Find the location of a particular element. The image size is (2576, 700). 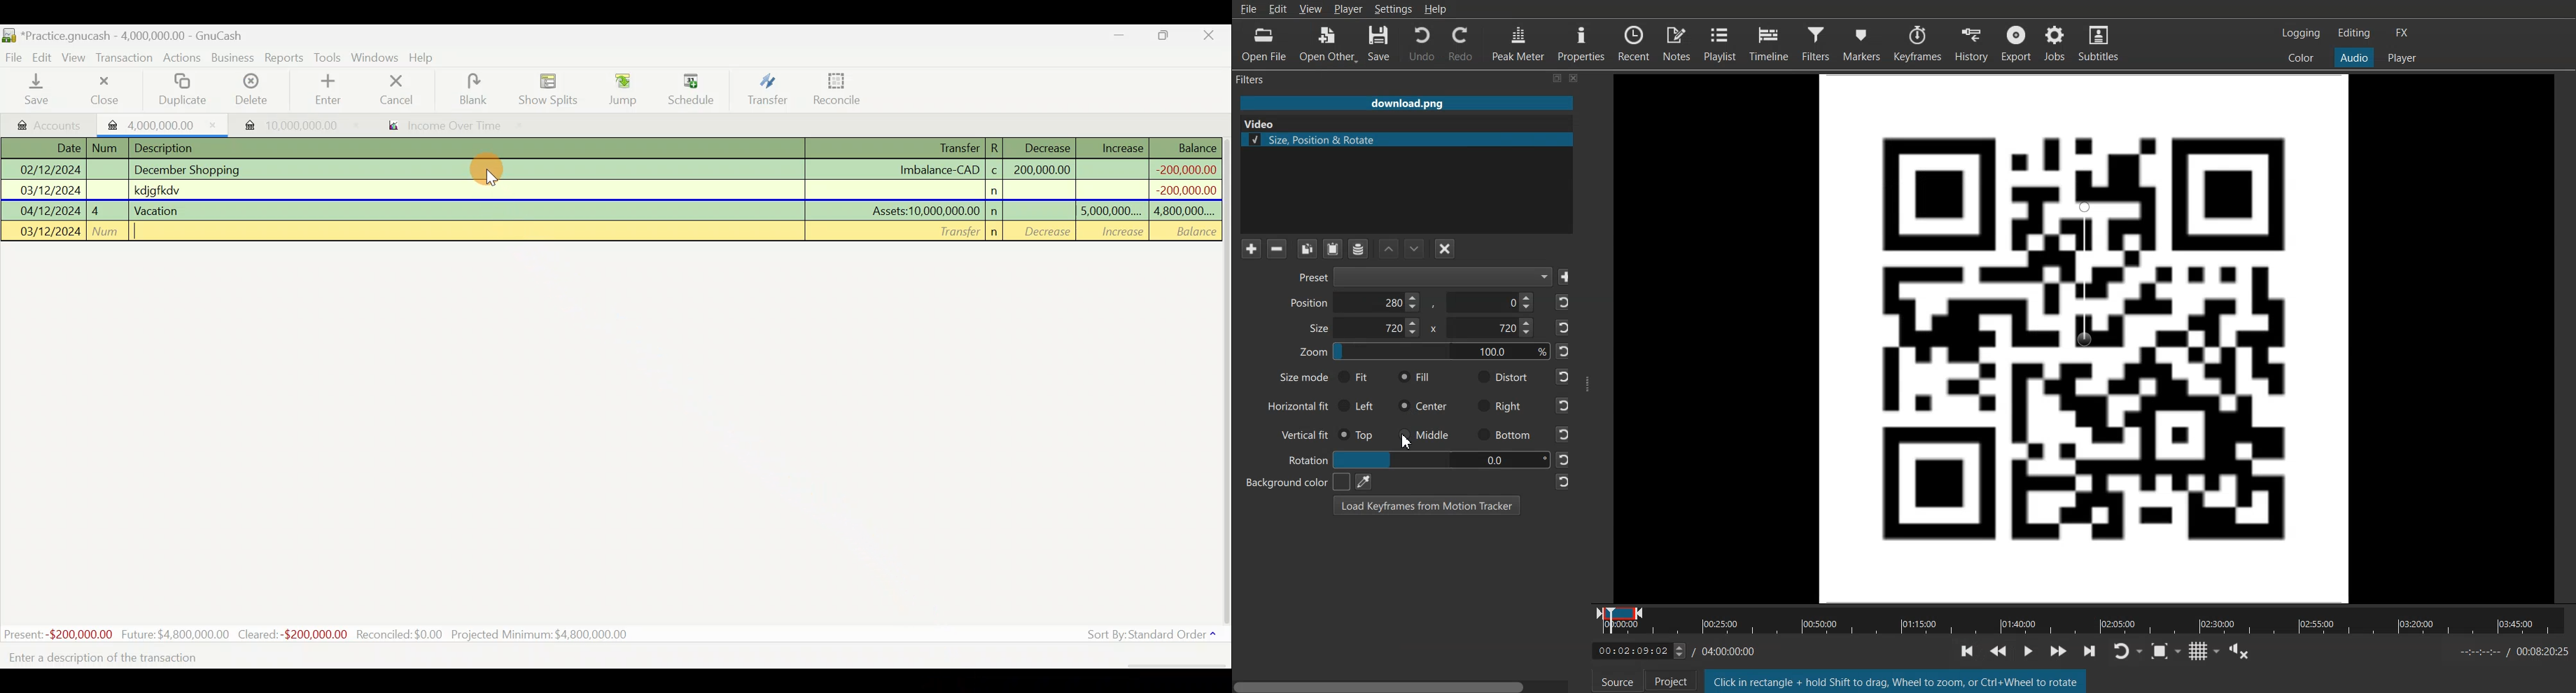

Reset to default is located at coordinates (1564, 392).